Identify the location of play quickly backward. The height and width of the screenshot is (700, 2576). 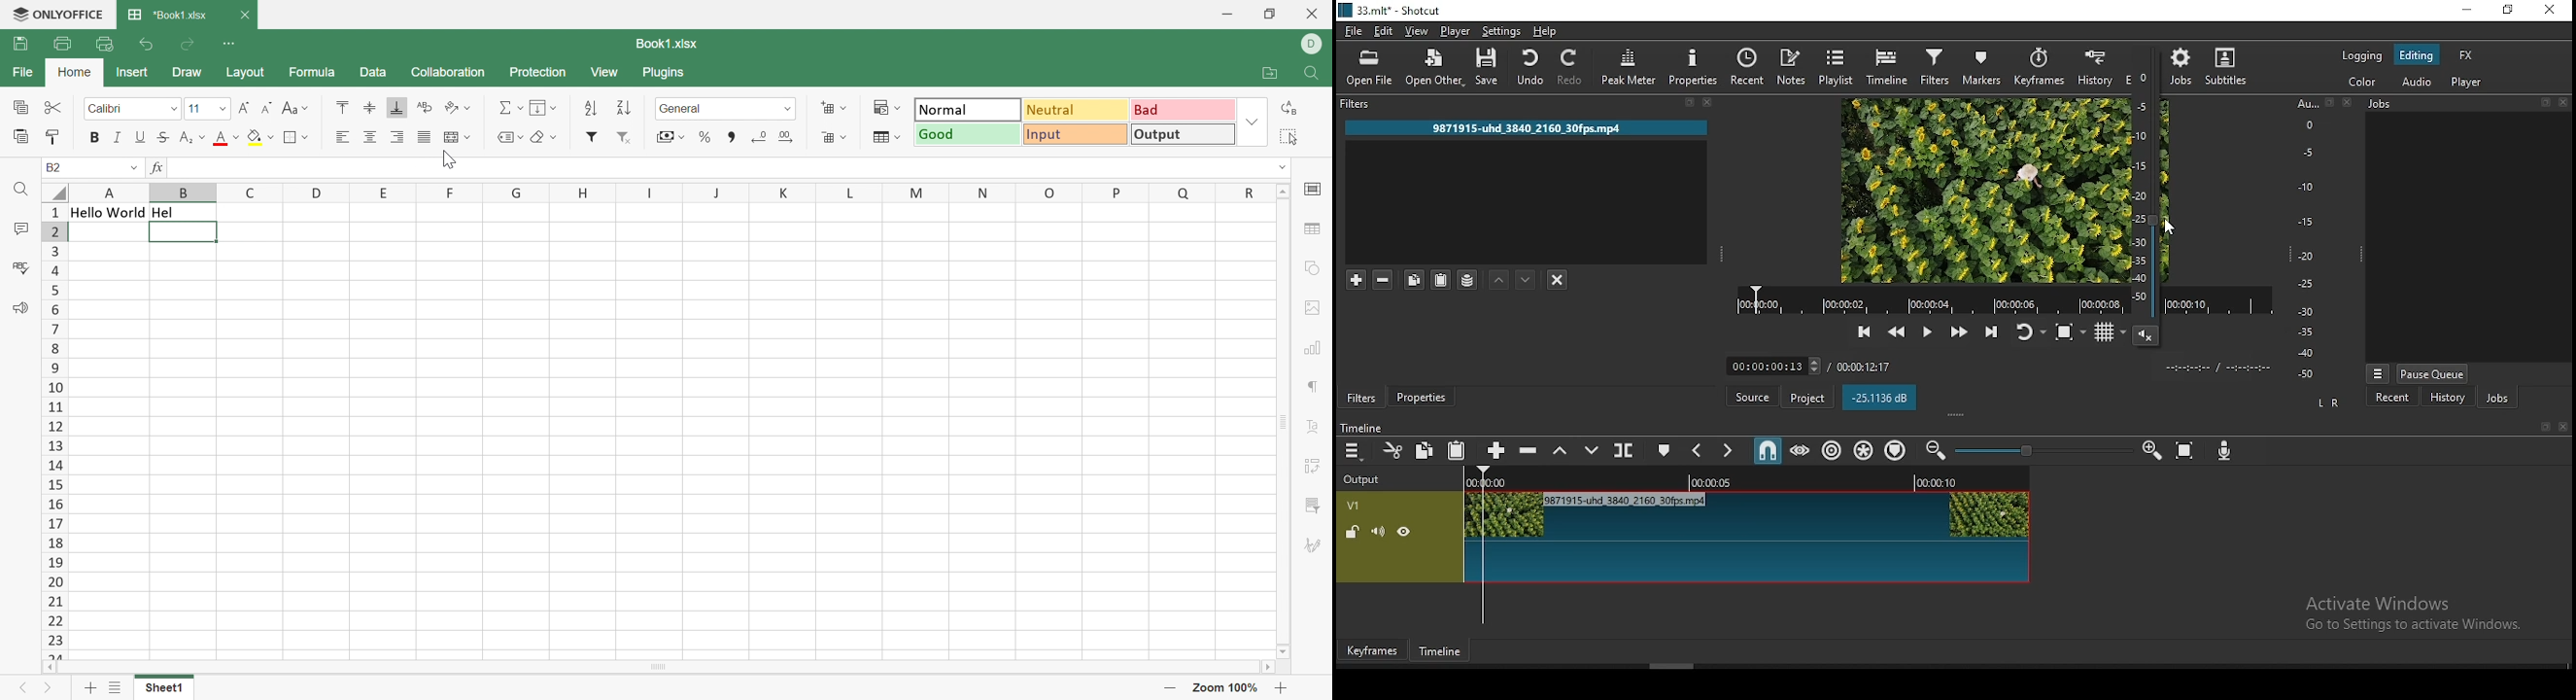
(1895, 332).